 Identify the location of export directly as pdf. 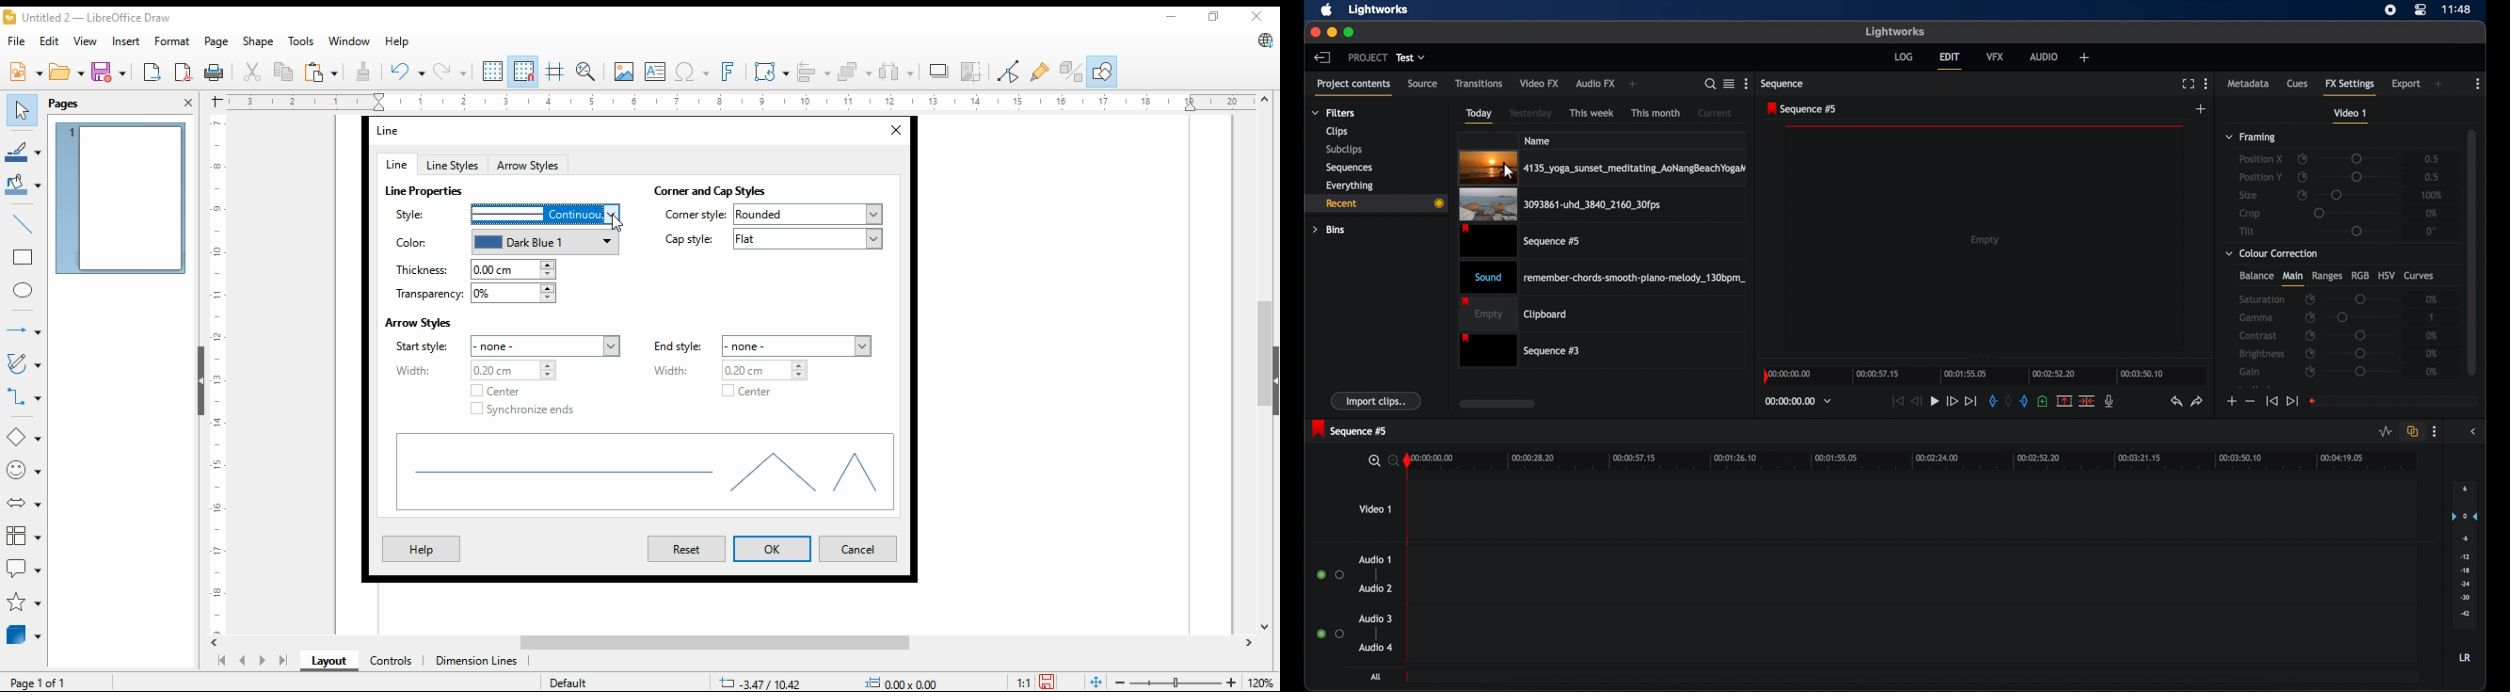
(184, 71).